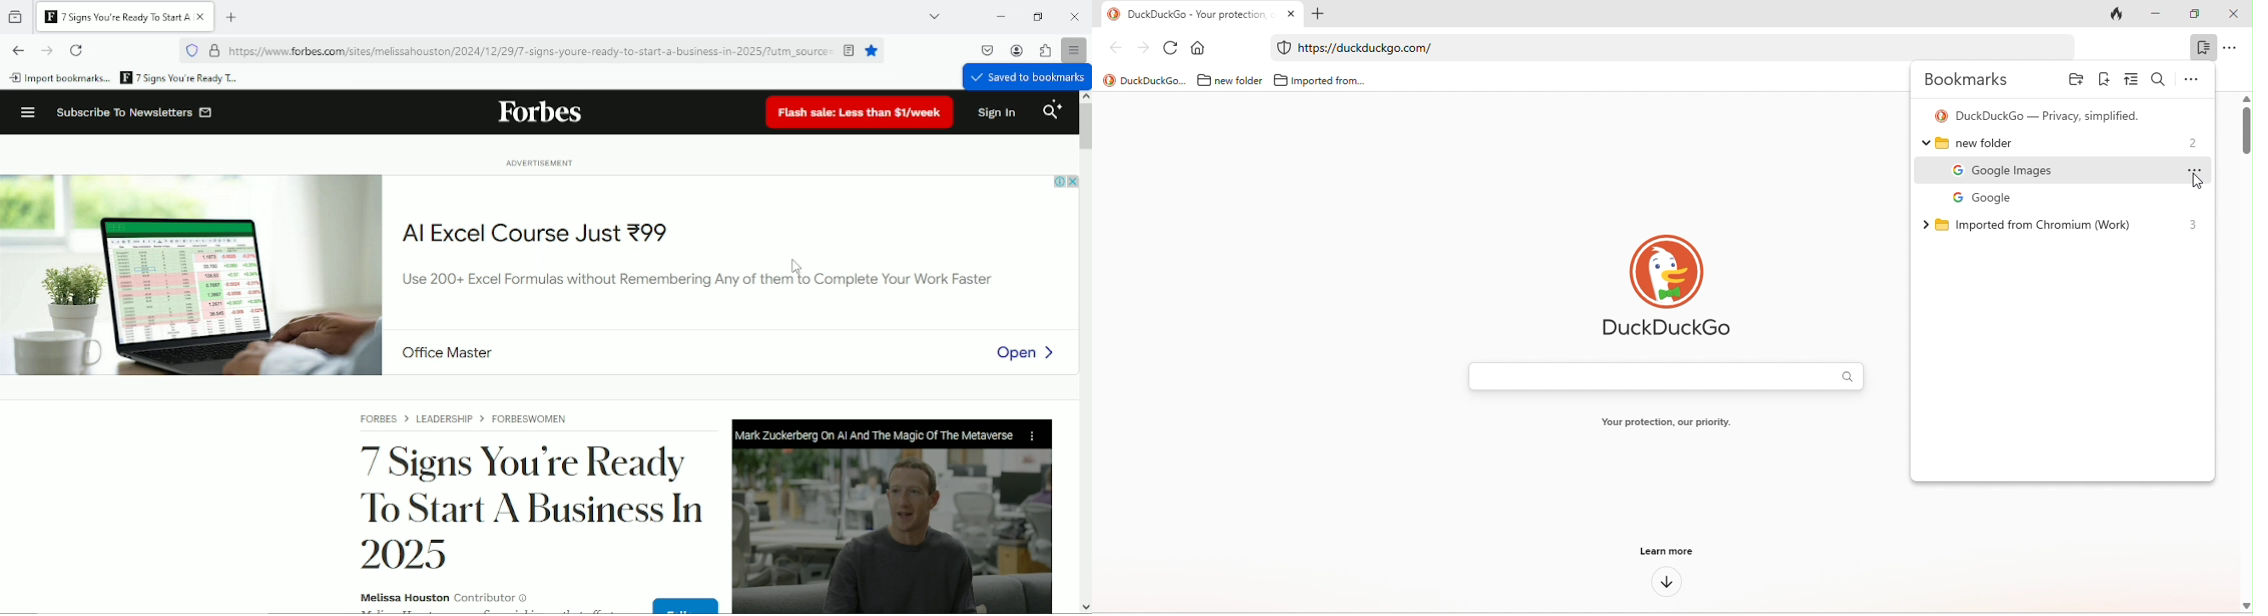  I want to click on Saved to bookmarks, so click(1026, 79).